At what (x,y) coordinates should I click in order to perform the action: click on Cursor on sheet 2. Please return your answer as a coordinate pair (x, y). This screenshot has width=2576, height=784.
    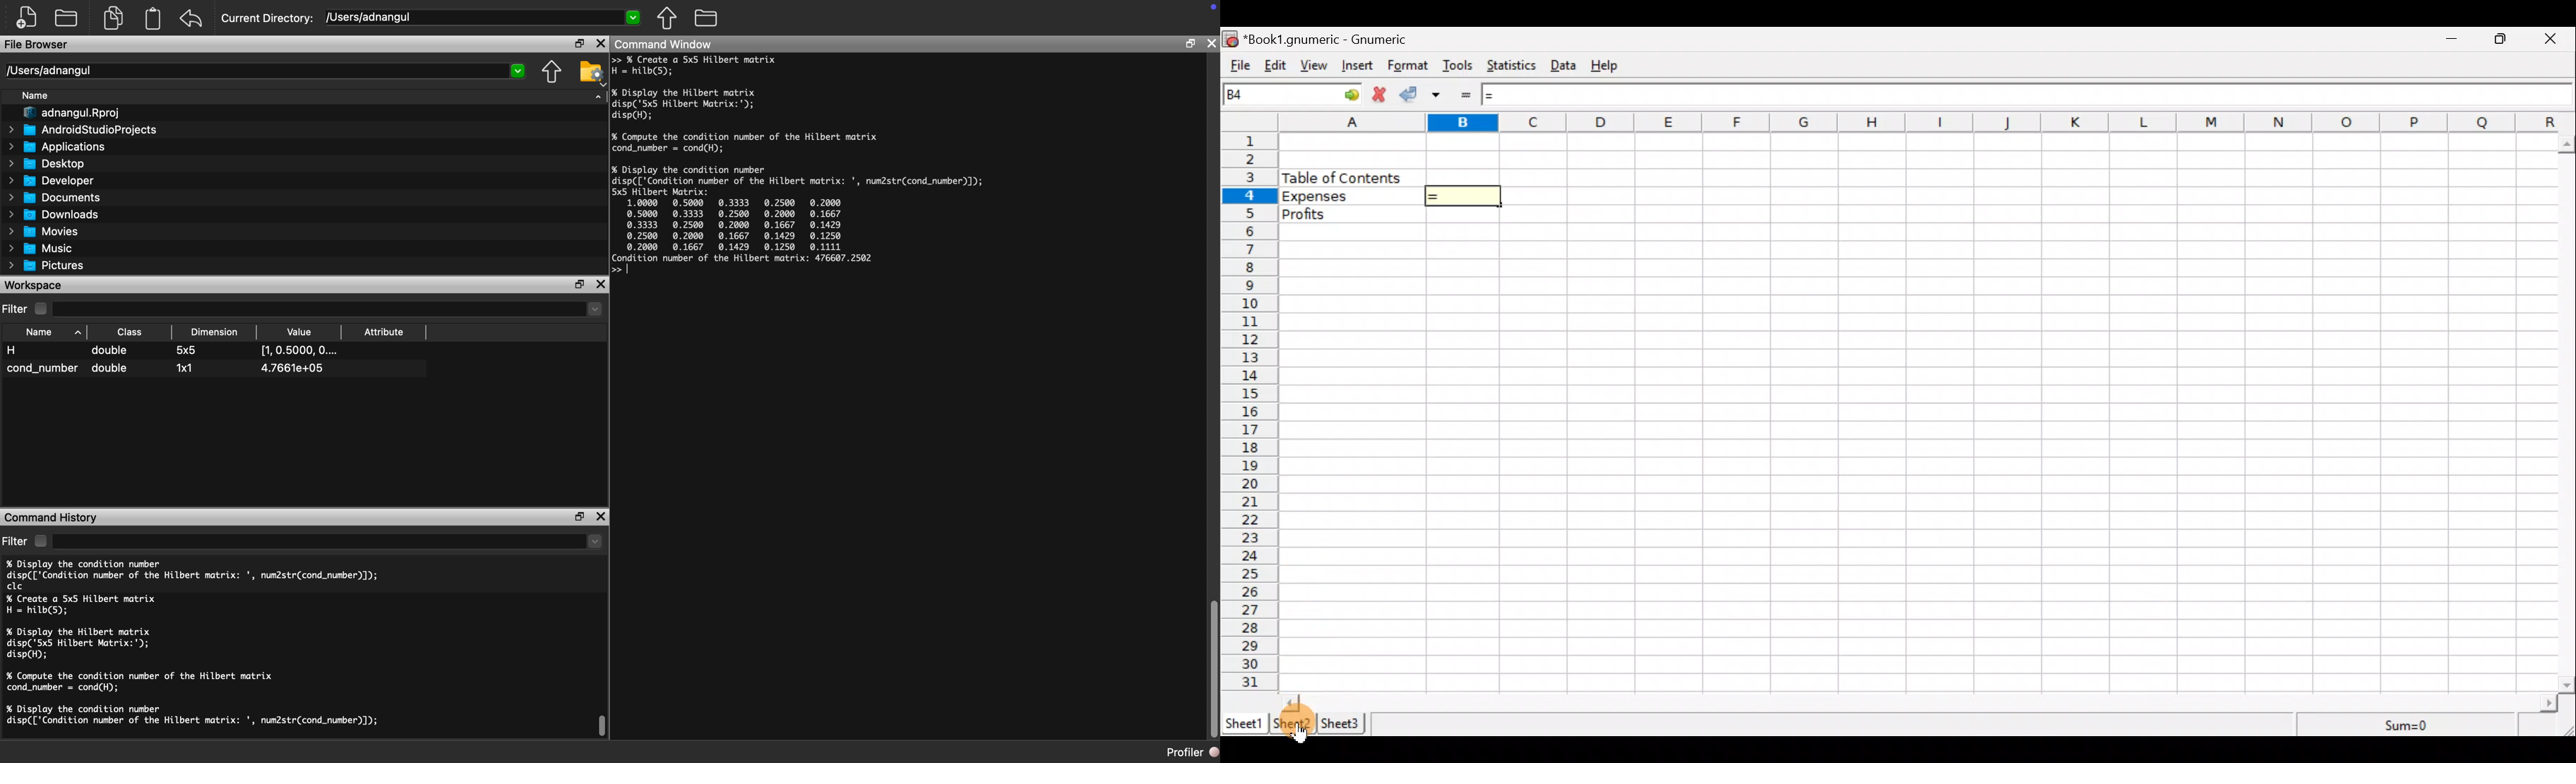
    Looking at the image, I should click on (1295, 714).